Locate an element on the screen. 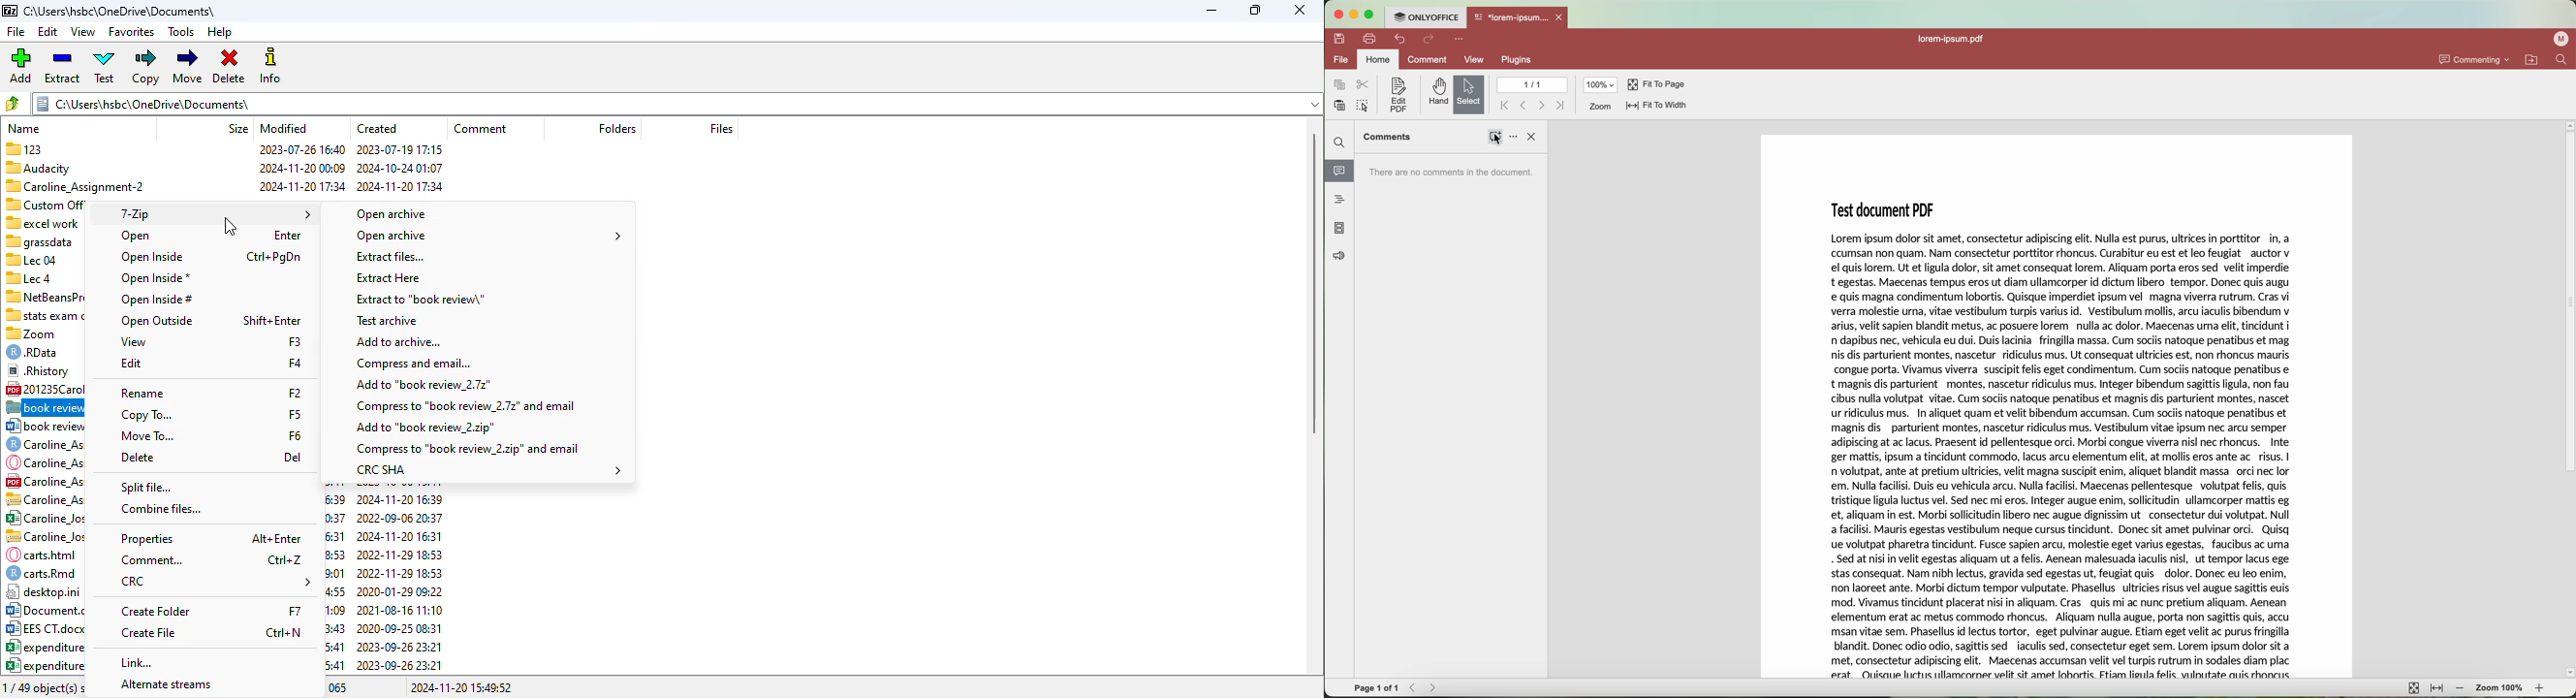  size is located at coordinates (237, 127).